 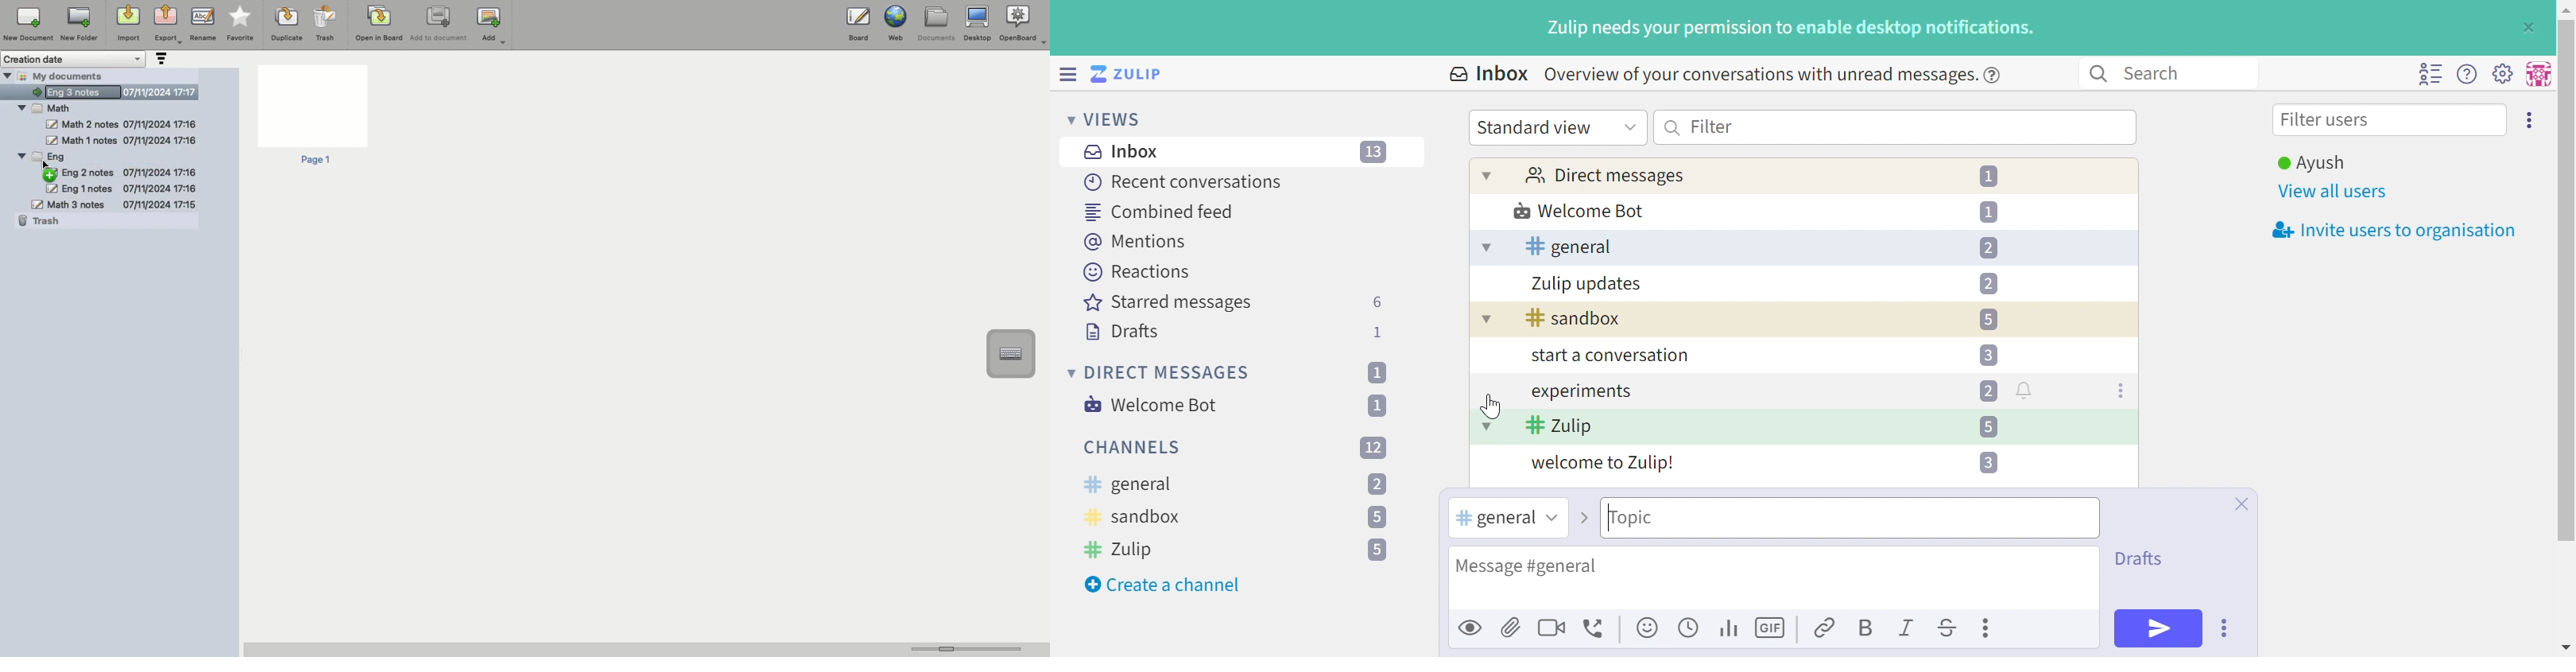 What do you see at coordinates (2159, 628) in the screenshot?
I see `Send` at bounding box center [2159, 628].